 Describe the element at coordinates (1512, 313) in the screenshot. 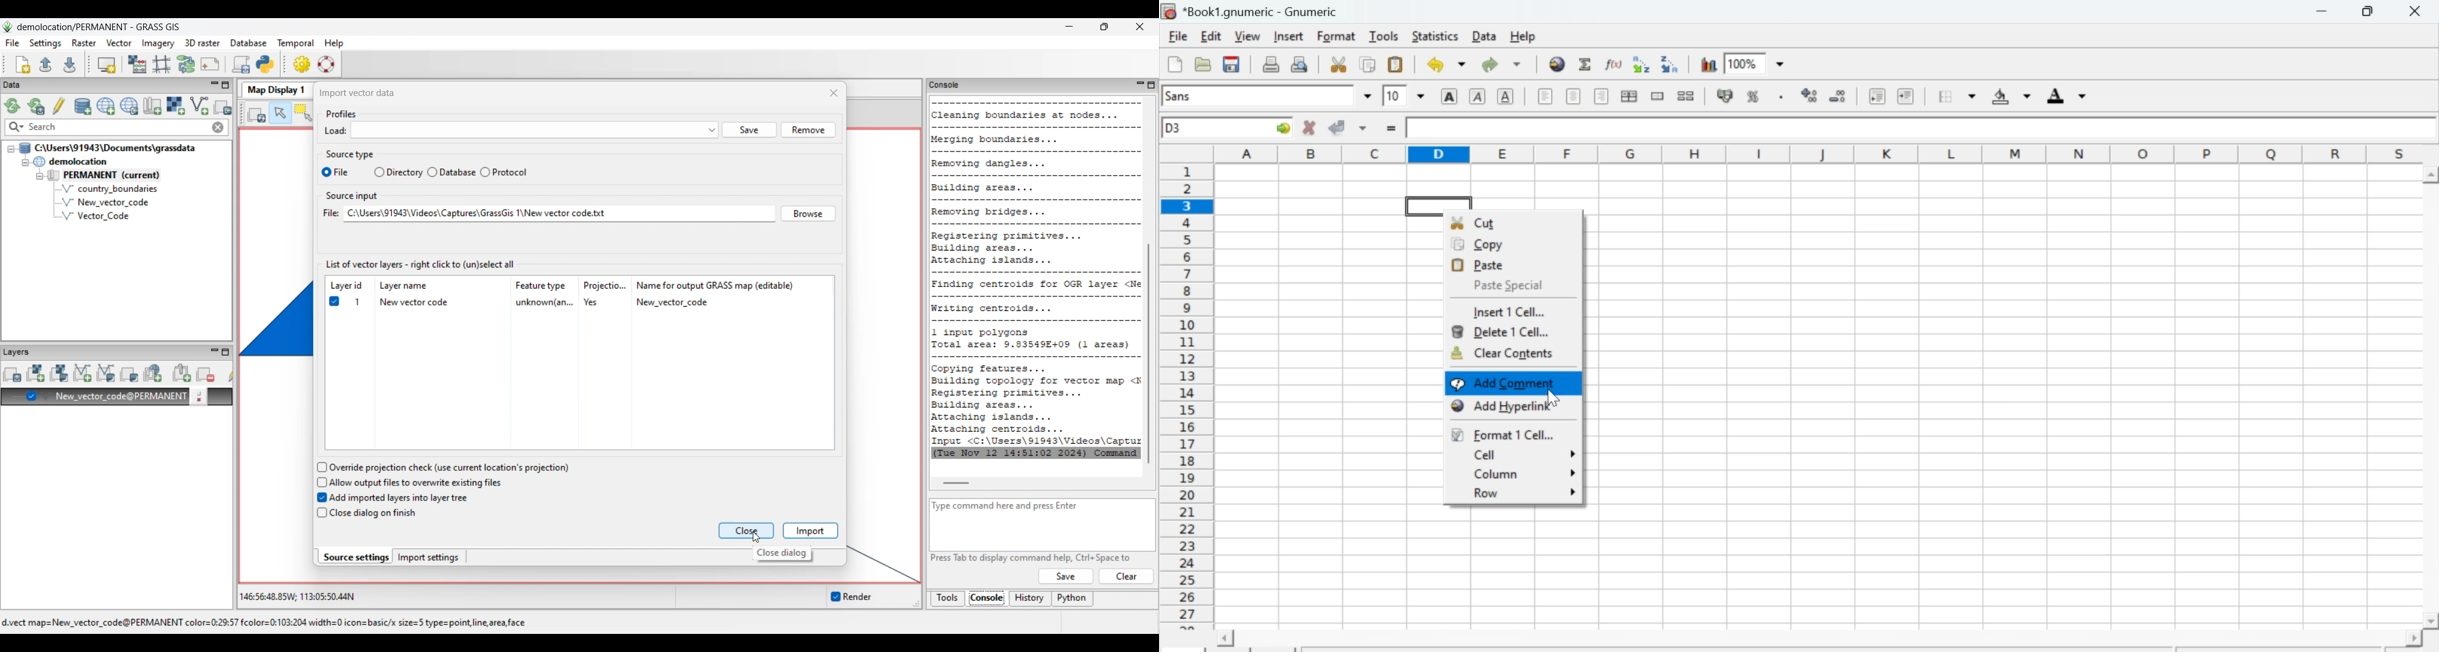

I see `Insert 1 cell` at that location.